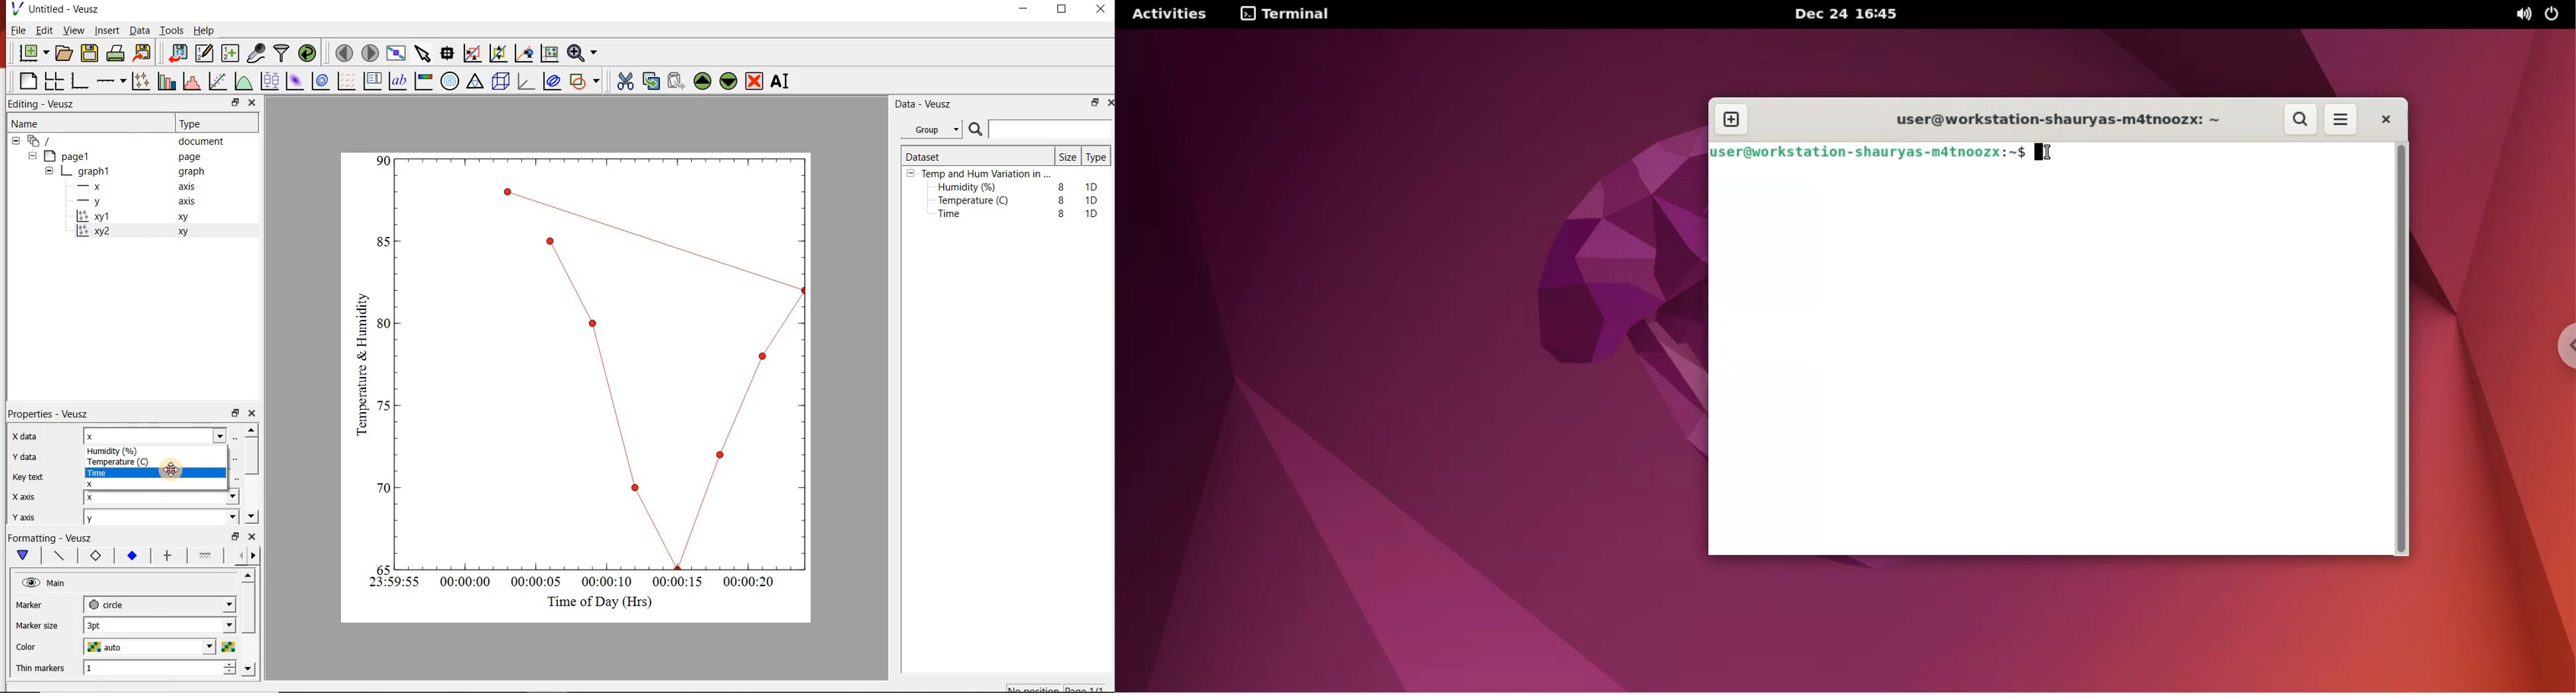  What do you see at coordinates (423, 55) in the screenshot?
I see `select items from the graph or scroll` at bounding box center [423, 55].